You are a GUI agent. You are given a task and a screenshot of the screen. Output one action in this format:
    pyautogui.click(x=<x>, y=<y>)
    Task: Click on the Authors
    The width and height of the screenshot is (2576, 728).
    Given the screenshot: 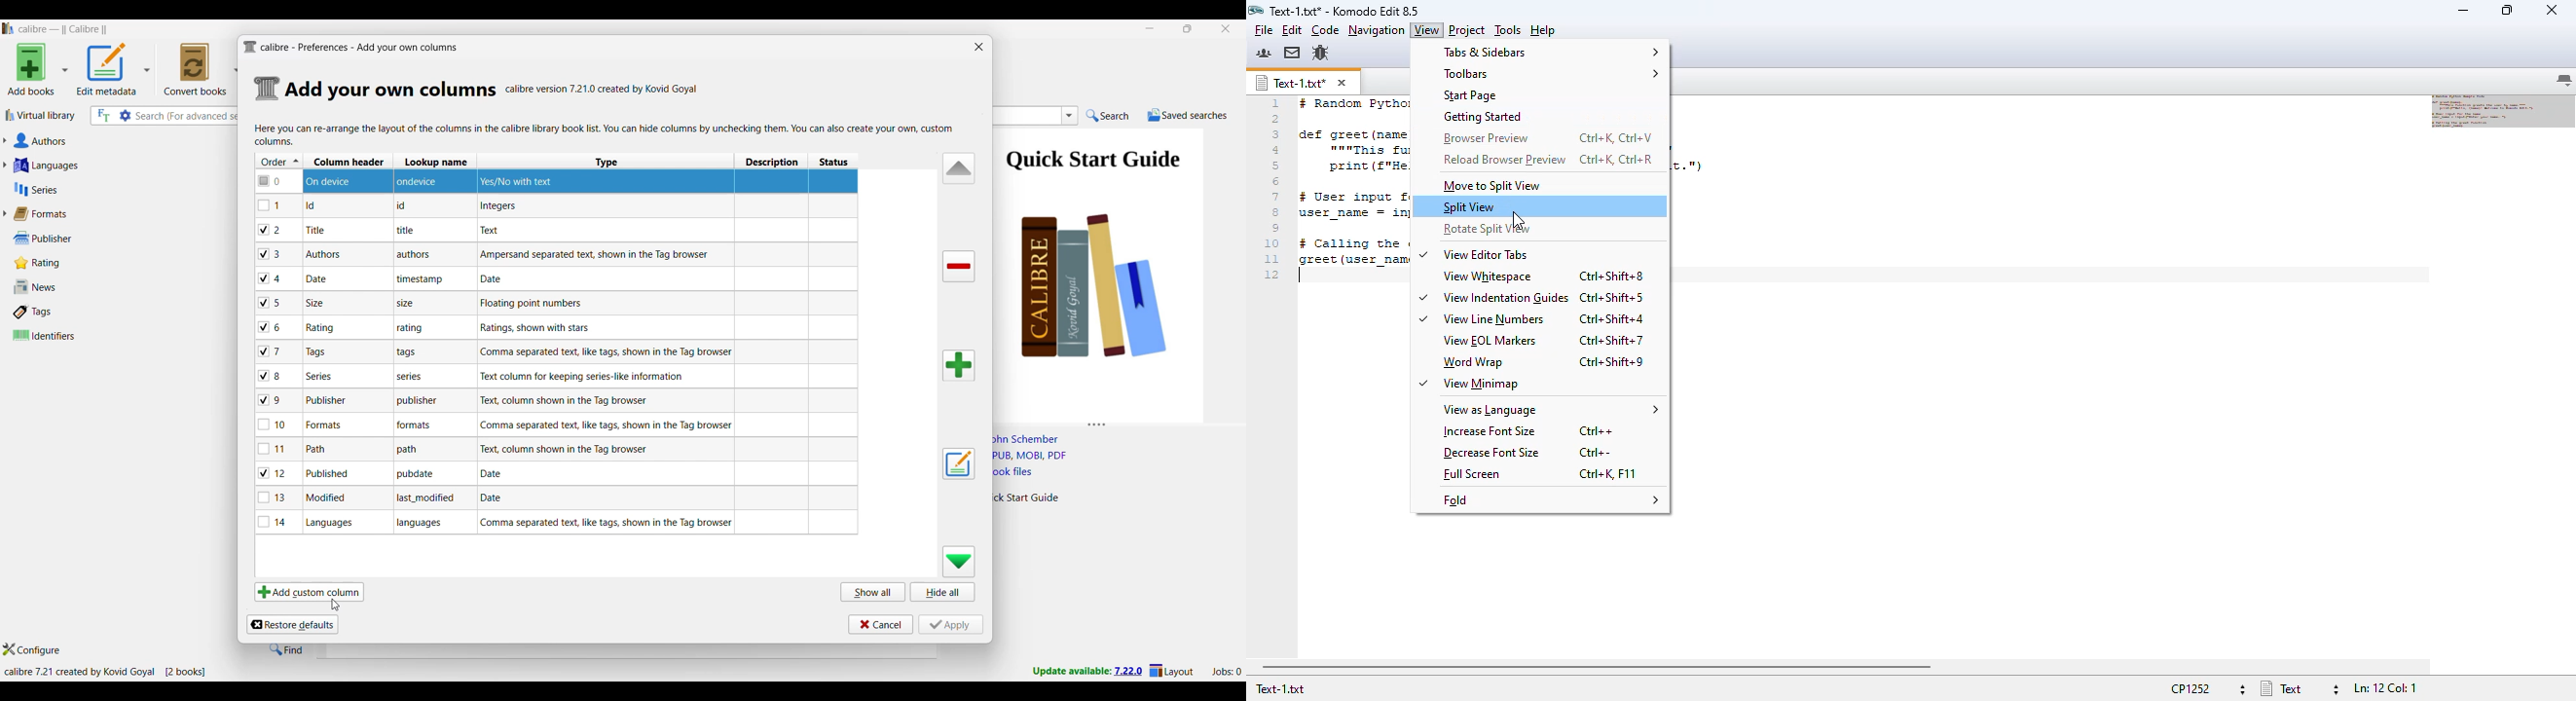 What is the action you would take?
    pyautogui.click(x=103, y=141)
    